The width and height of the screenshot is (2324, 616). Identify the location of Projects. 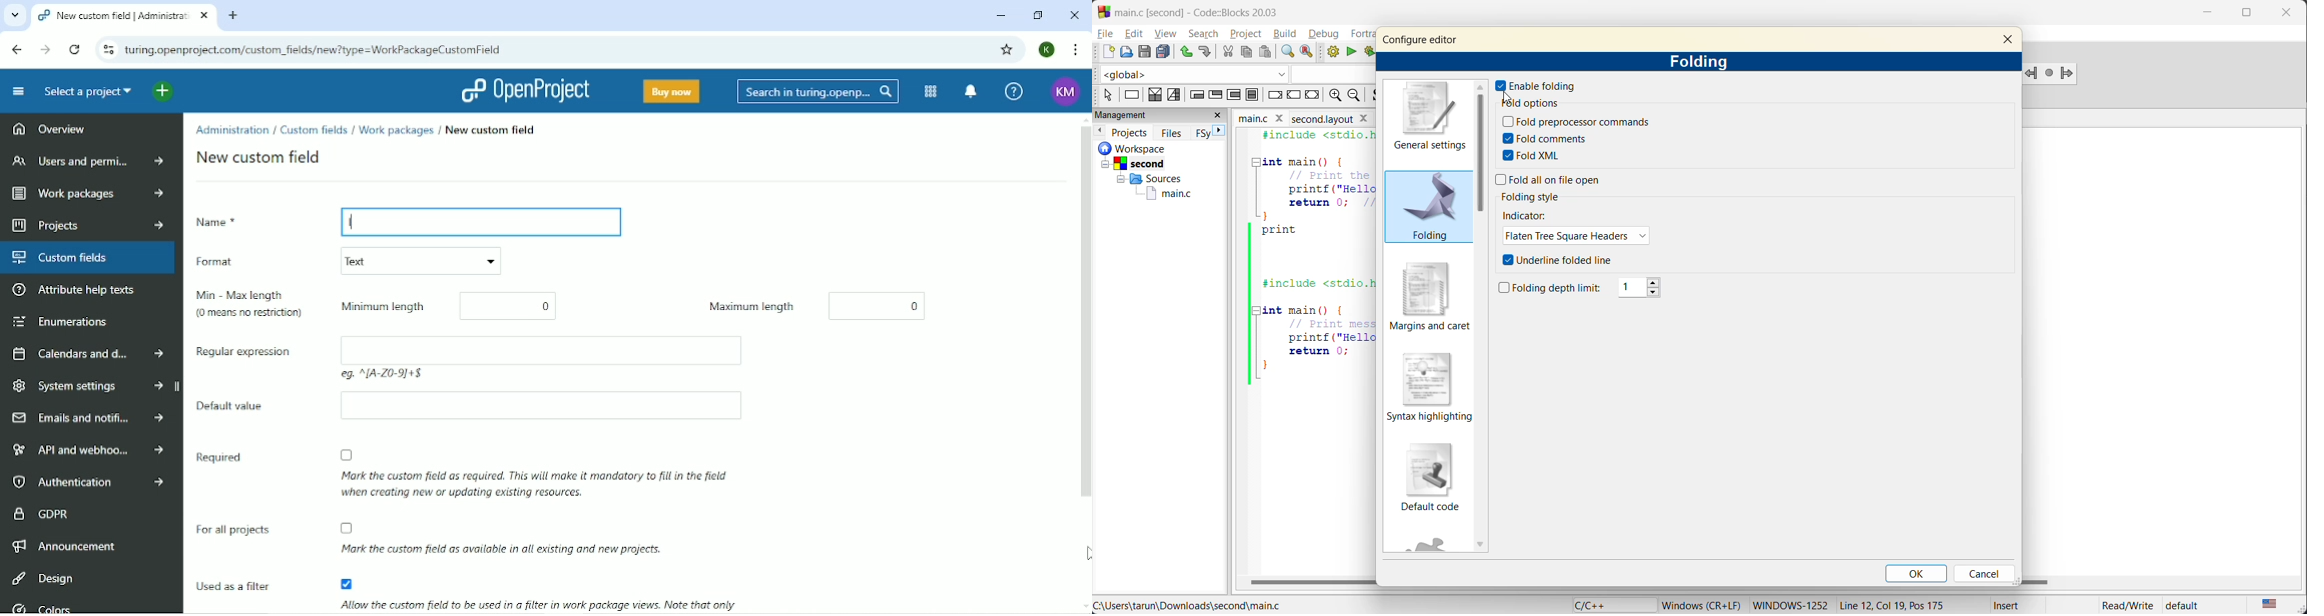
(85, 225).